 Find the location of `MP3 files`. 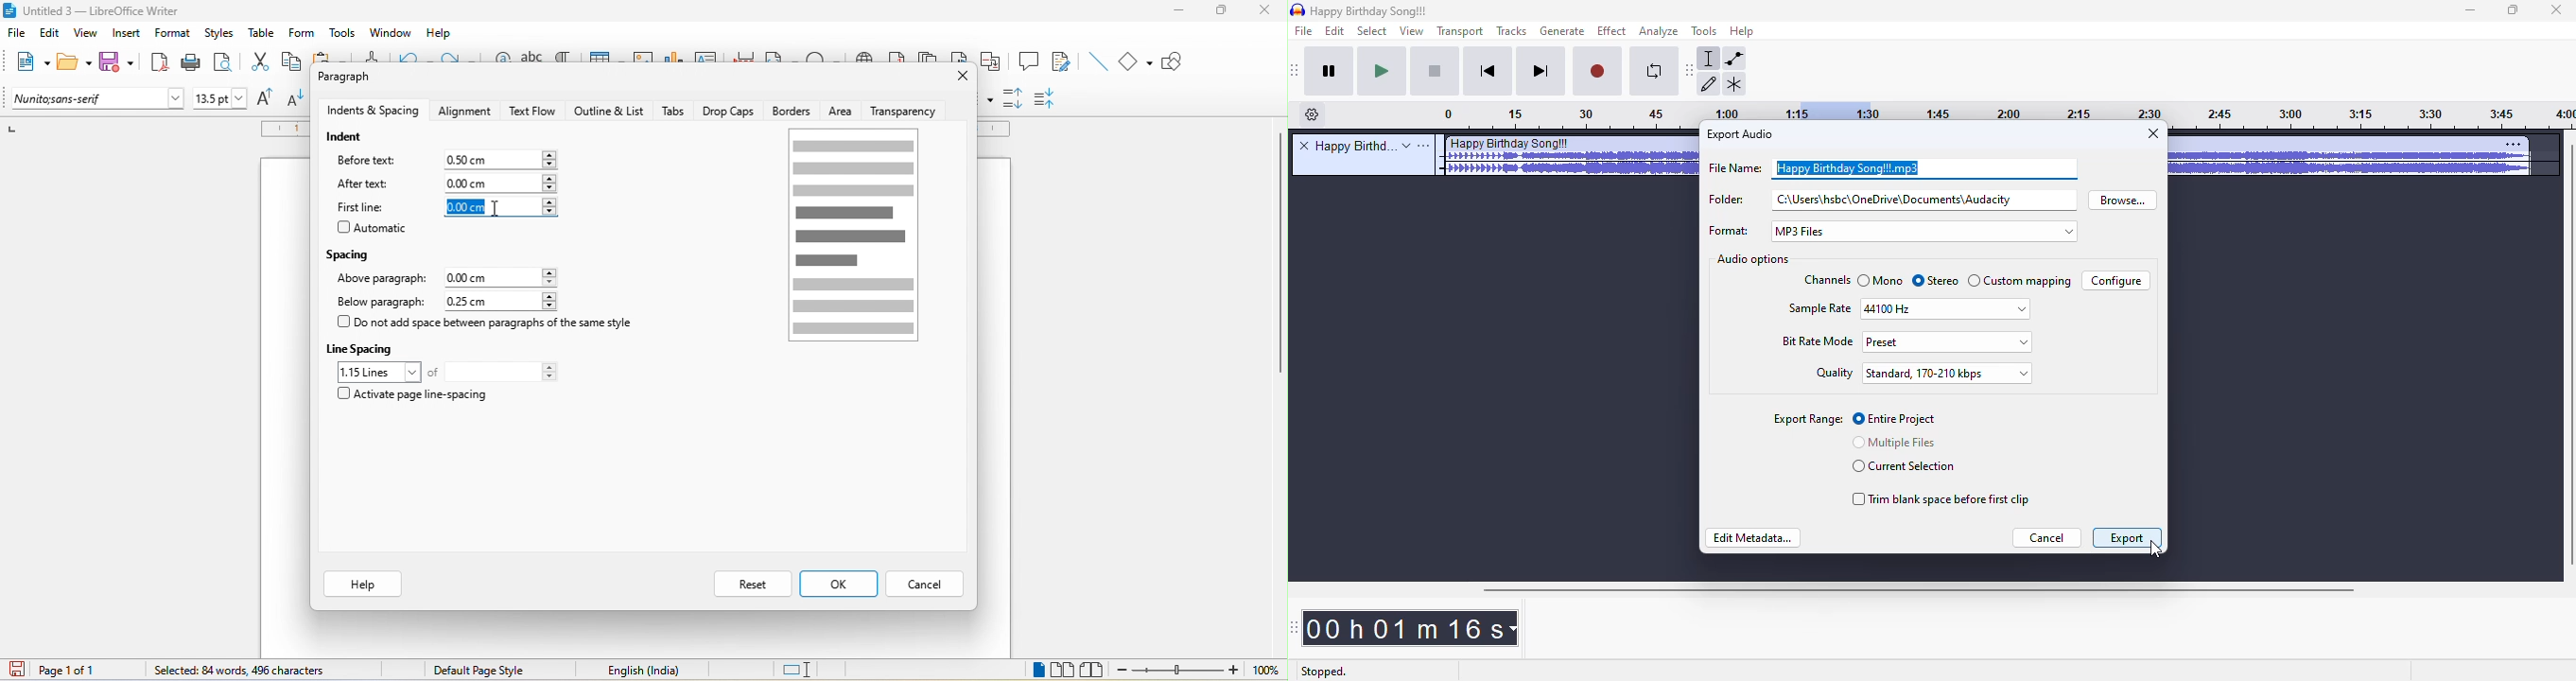

MP3 files is located at coordinates (1924, 232).